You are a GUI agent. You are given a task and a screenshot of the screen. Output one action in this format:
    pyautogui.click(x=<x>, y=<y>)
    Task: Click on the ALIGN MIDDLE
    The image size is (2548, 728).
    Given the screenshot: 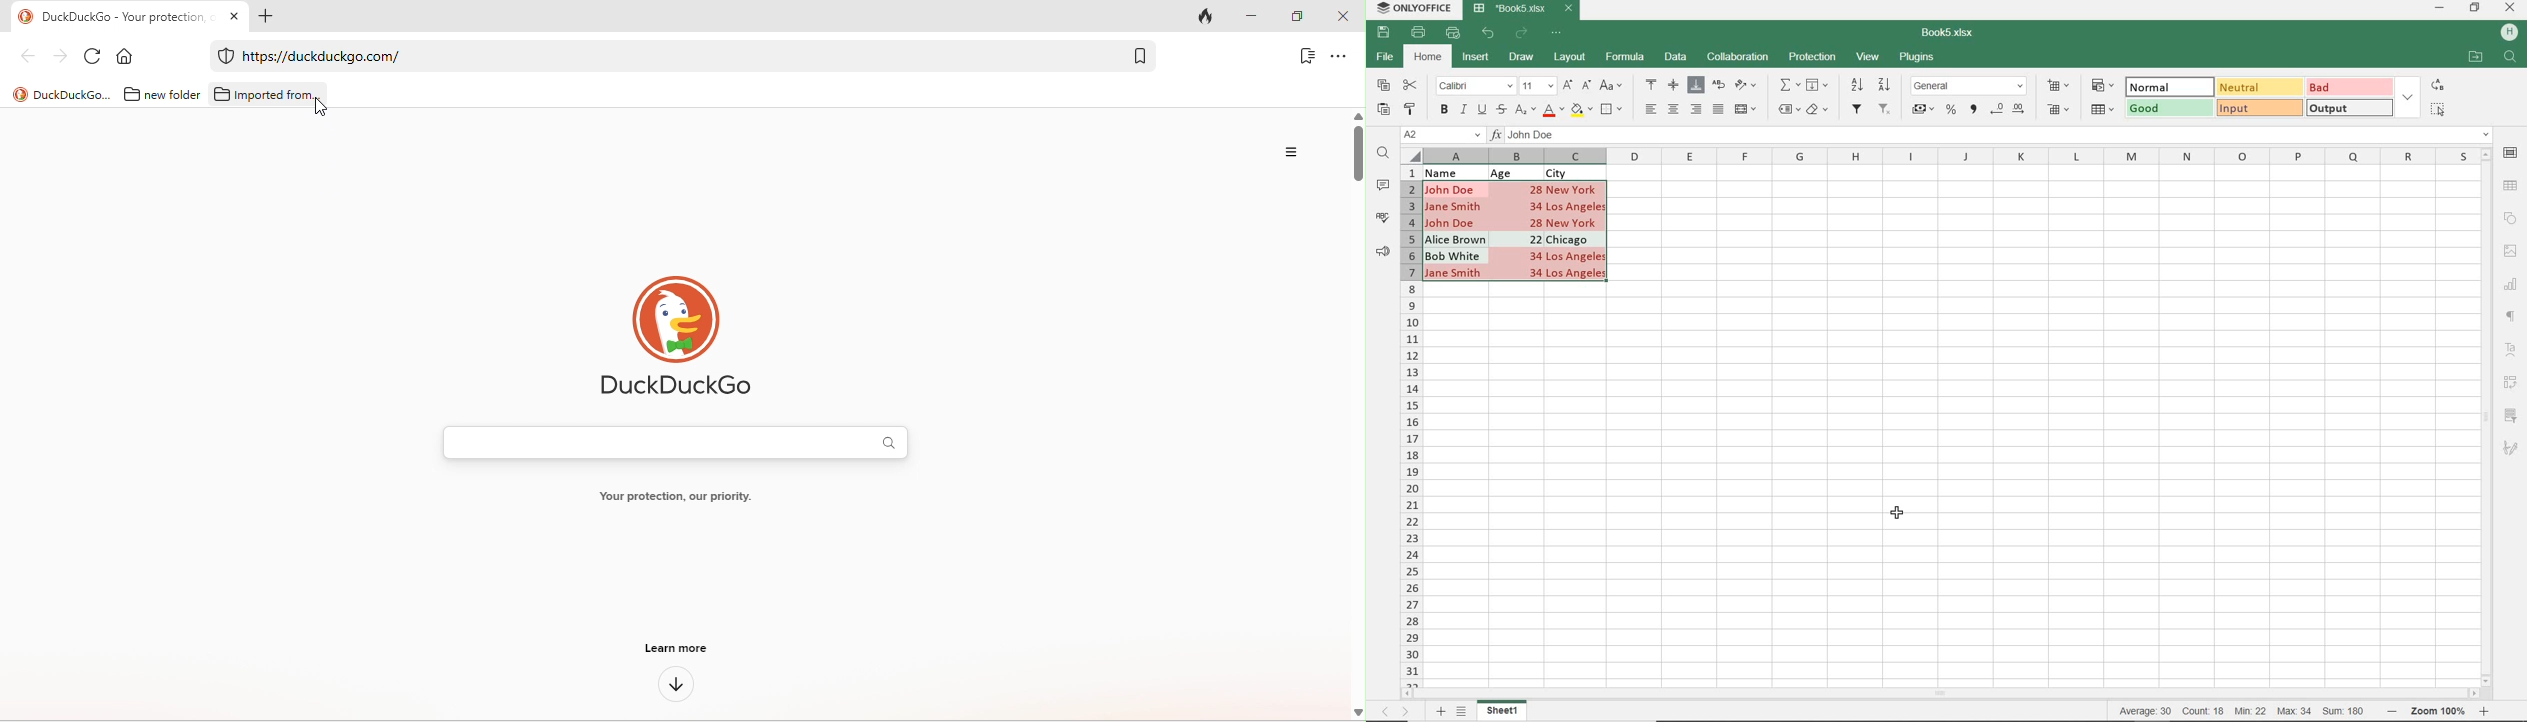 What is the action you would take?
    pyautogui.click(x=1673, y=84)
    